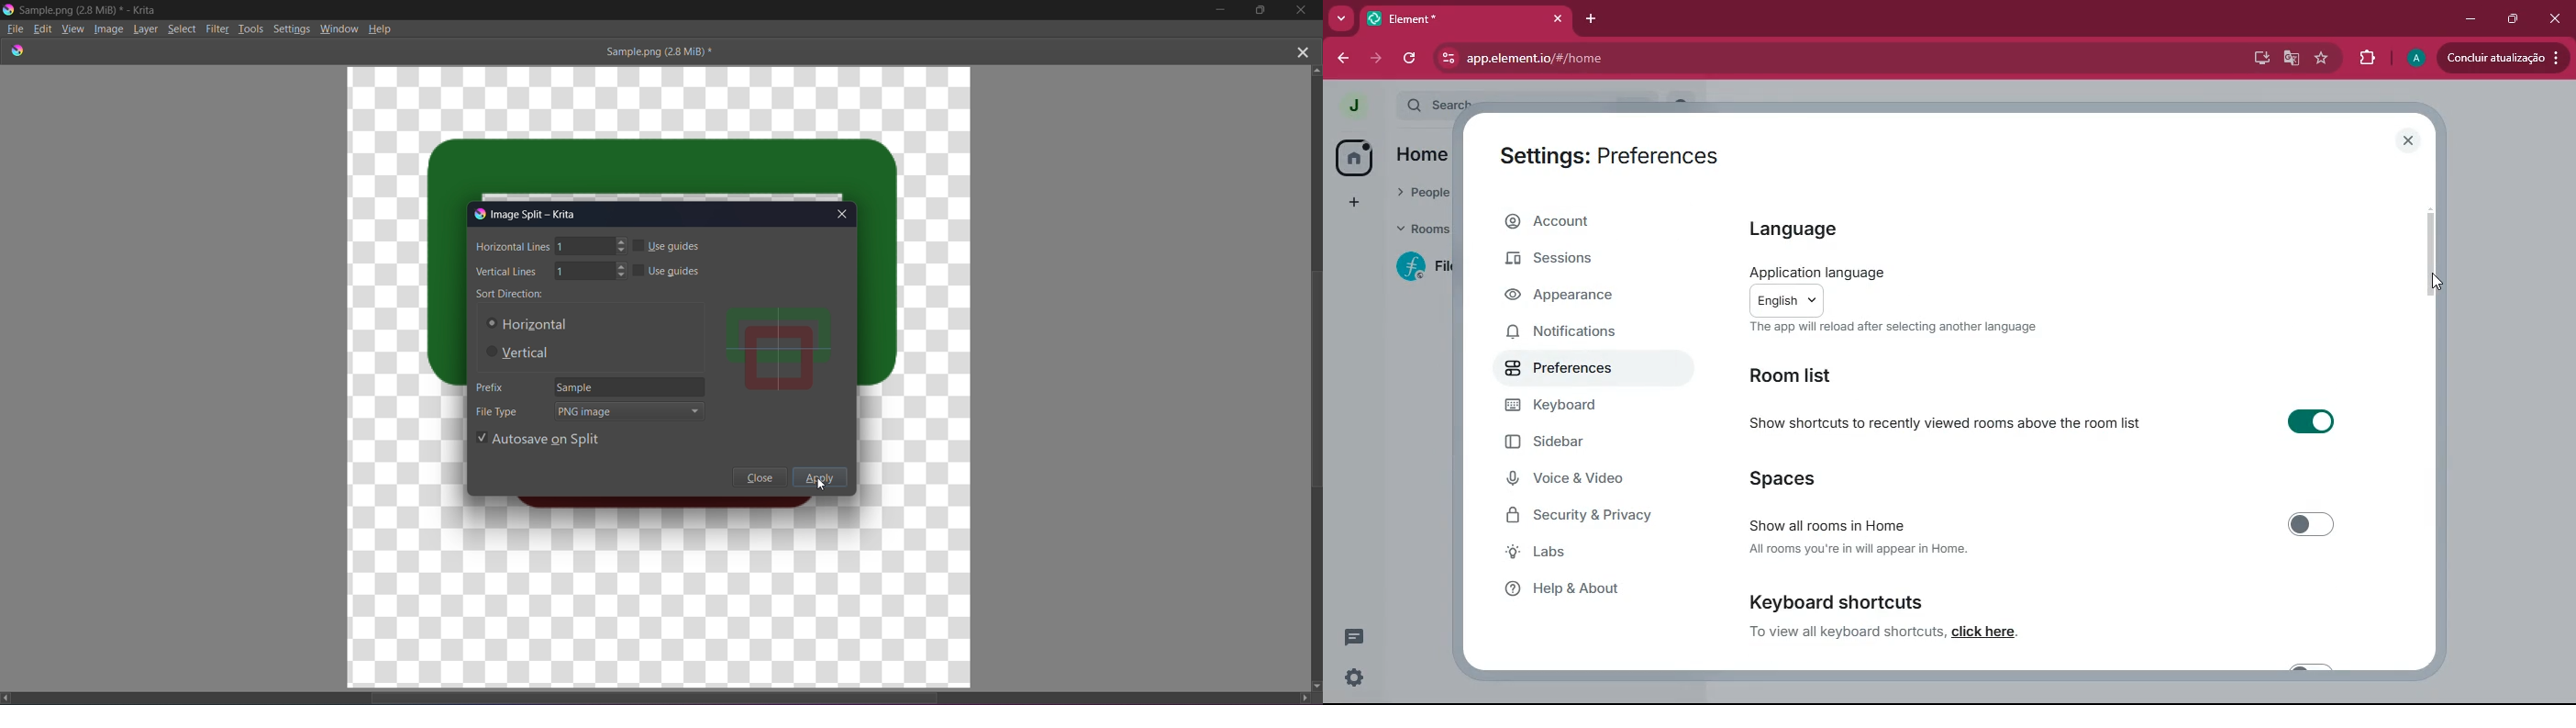 The image size is (2576, 728). Describe the element at coordinates (1591, 19) in the screenshot. I see `add tab` at that location.